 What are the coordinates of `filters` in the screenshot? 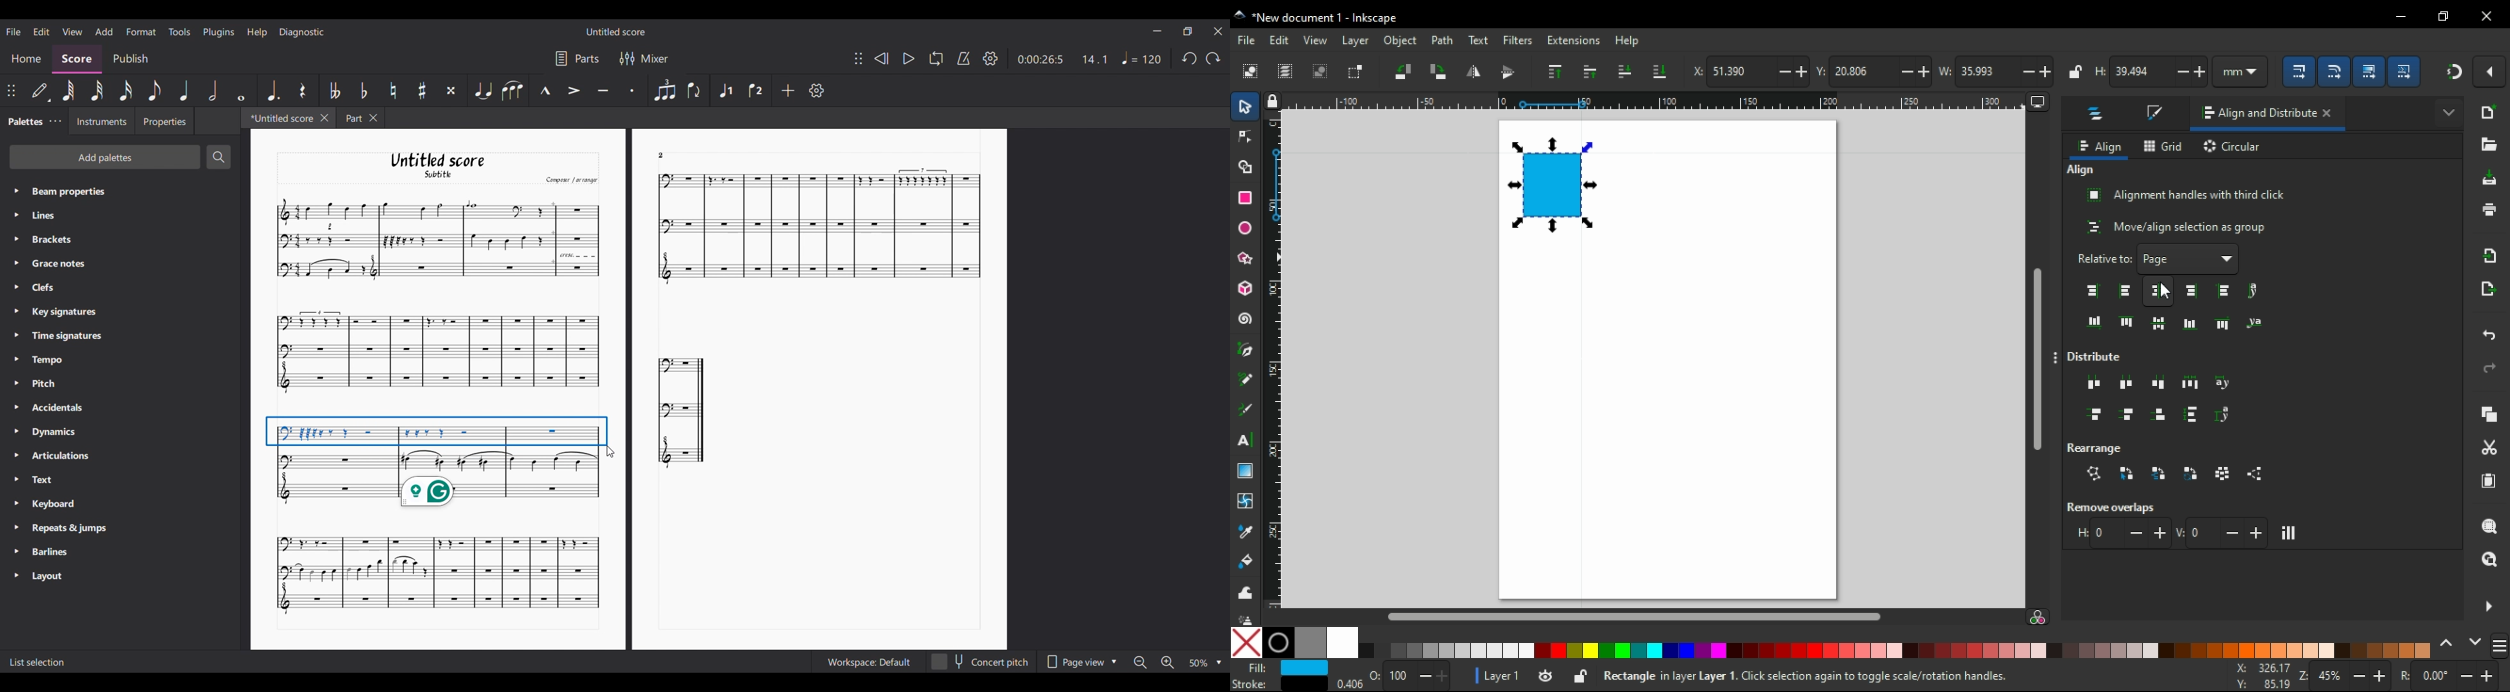 It's located at (1518, 40).